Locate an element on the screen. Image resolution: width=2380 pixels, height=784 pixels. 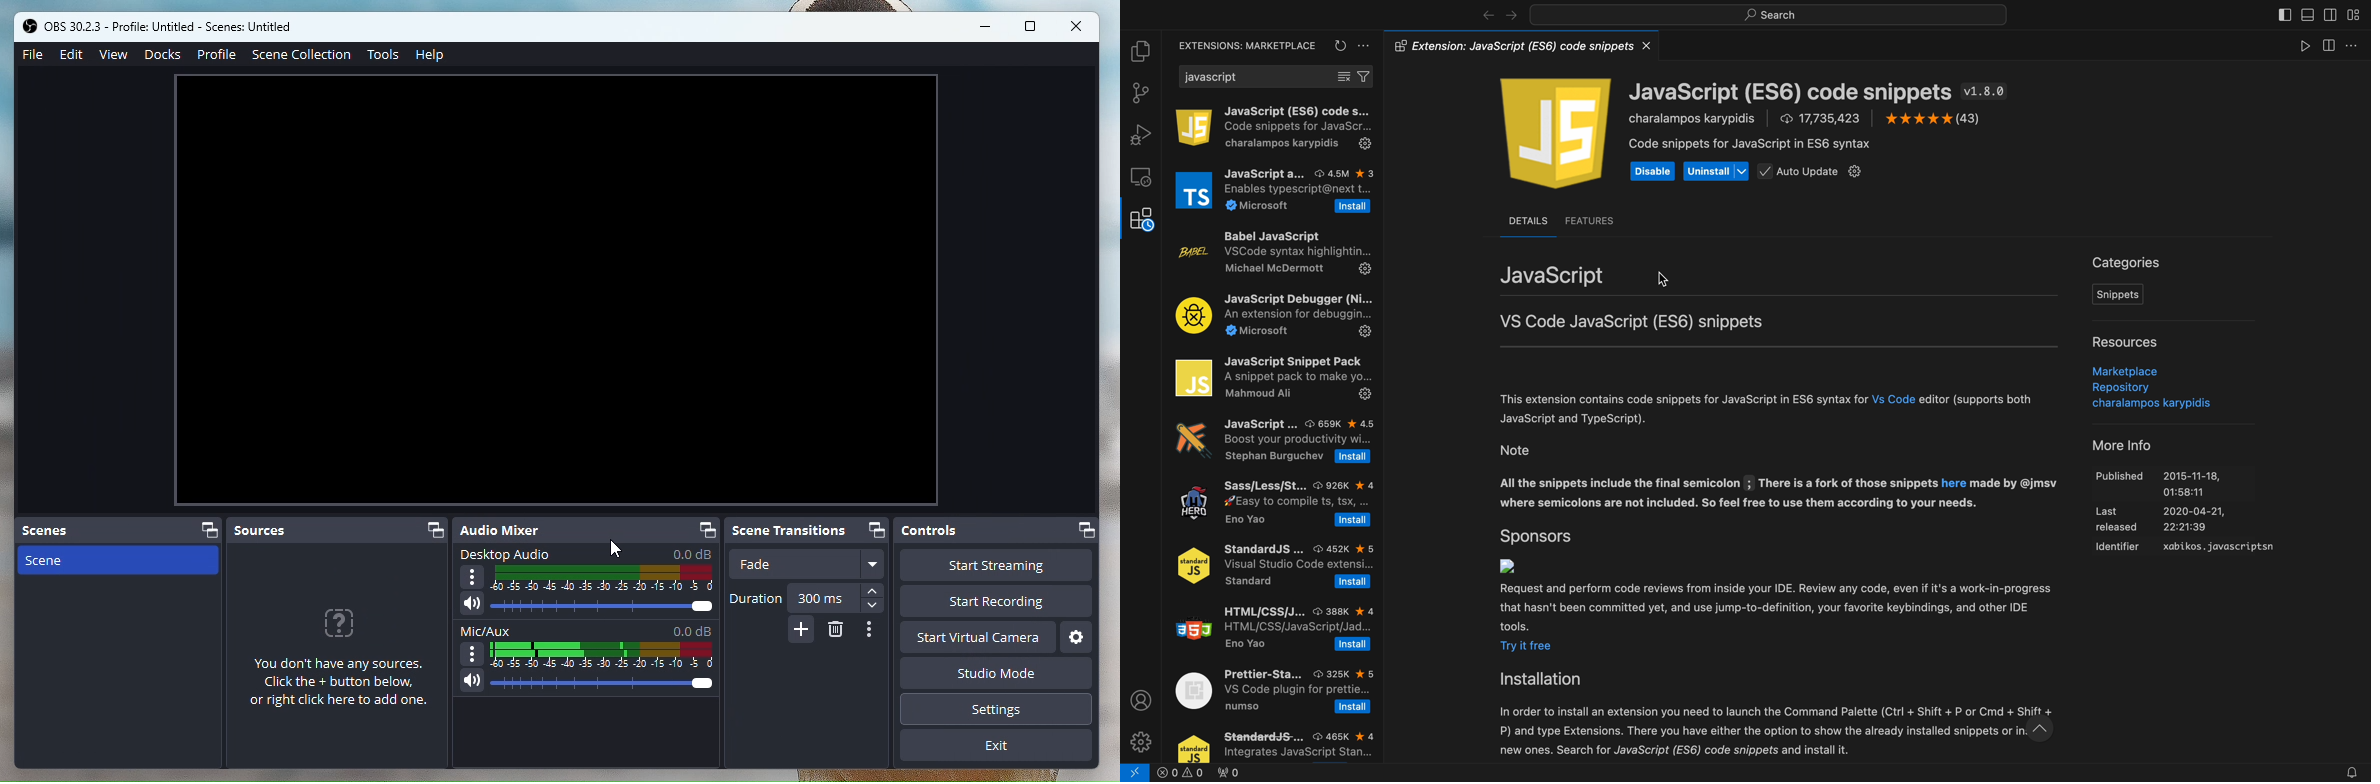
More is located at coordinates (871, 633).